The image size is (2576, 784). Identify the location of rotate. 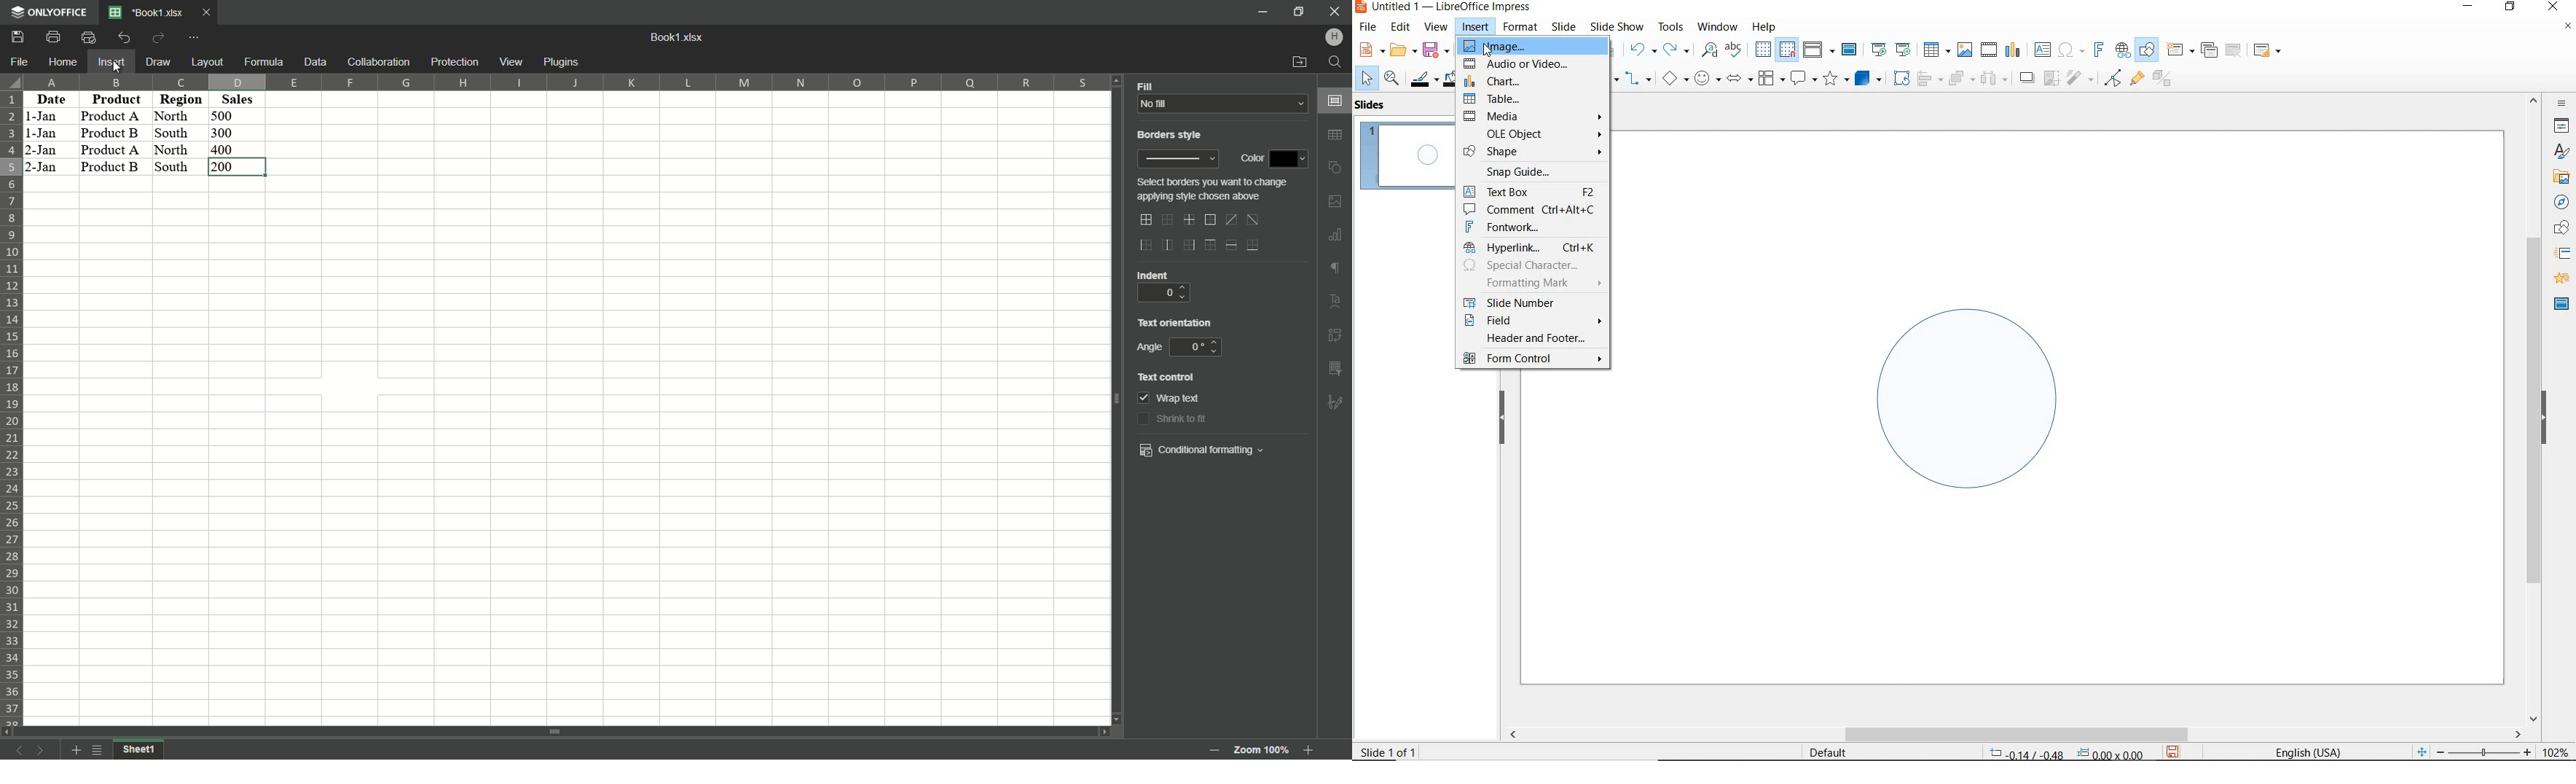
(1899, 77).